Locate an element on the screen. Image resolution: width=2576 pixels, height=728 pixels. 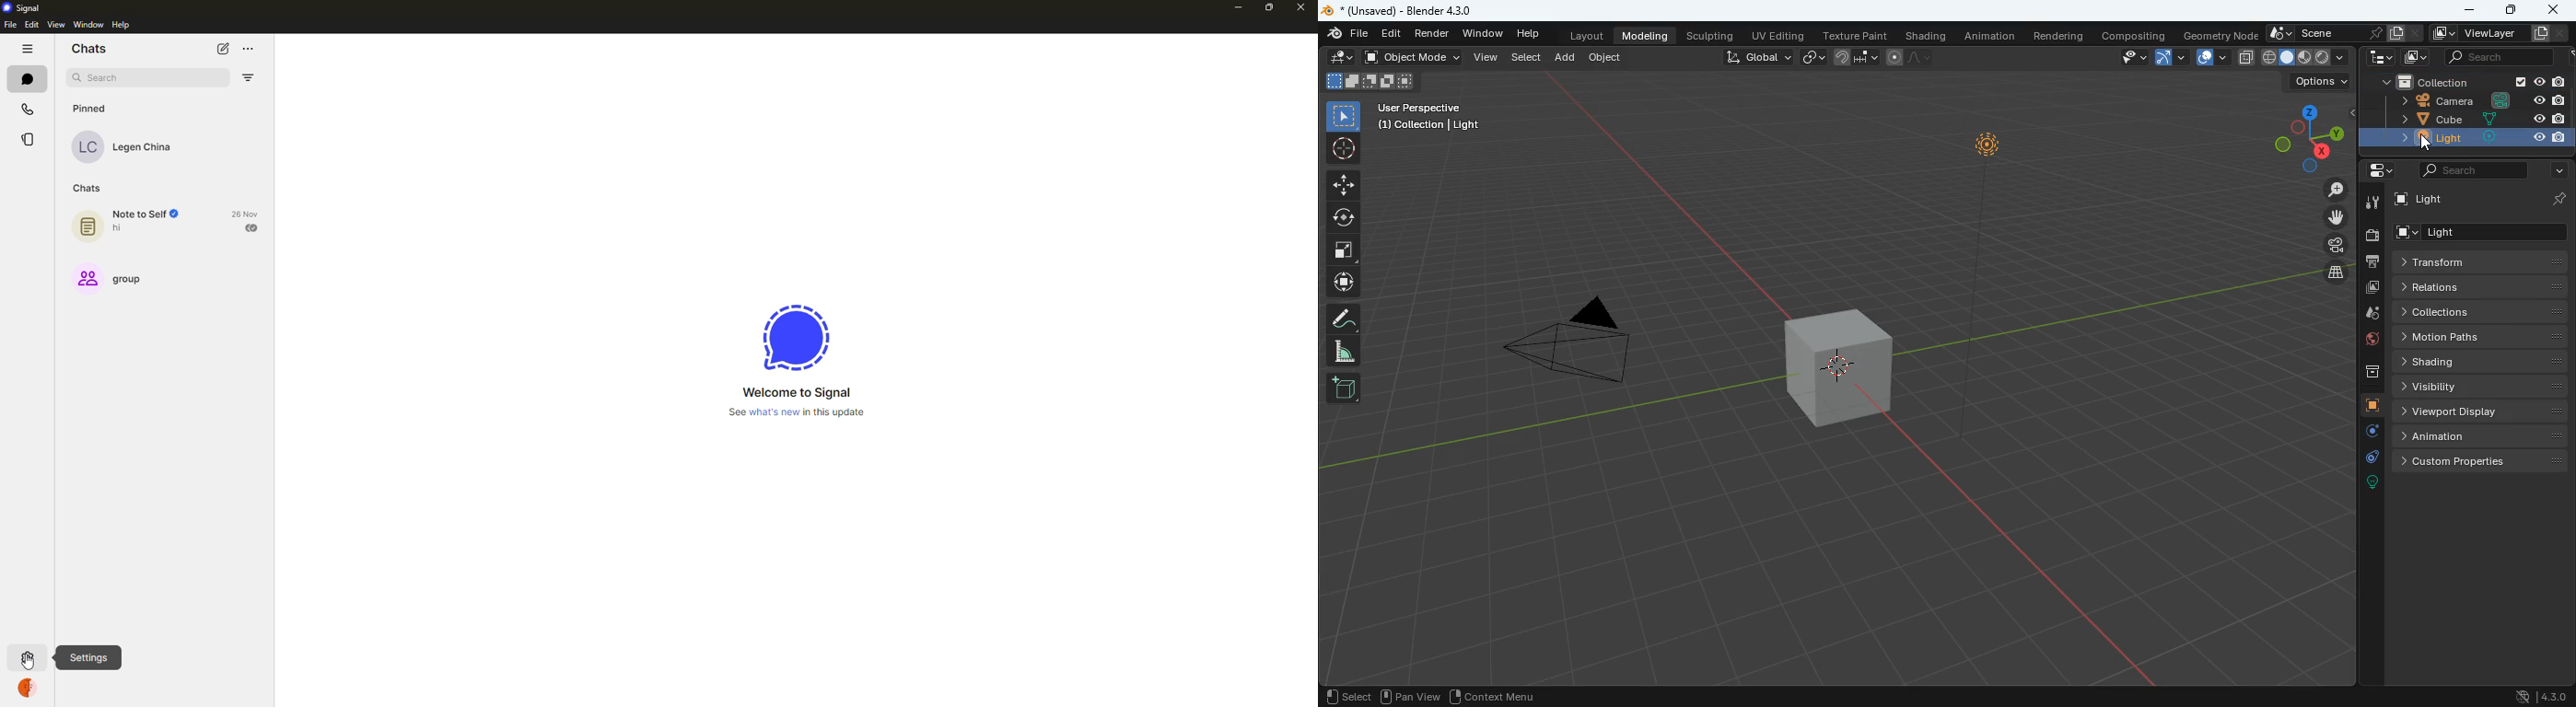
empty is located at coordinates (2323, 57).